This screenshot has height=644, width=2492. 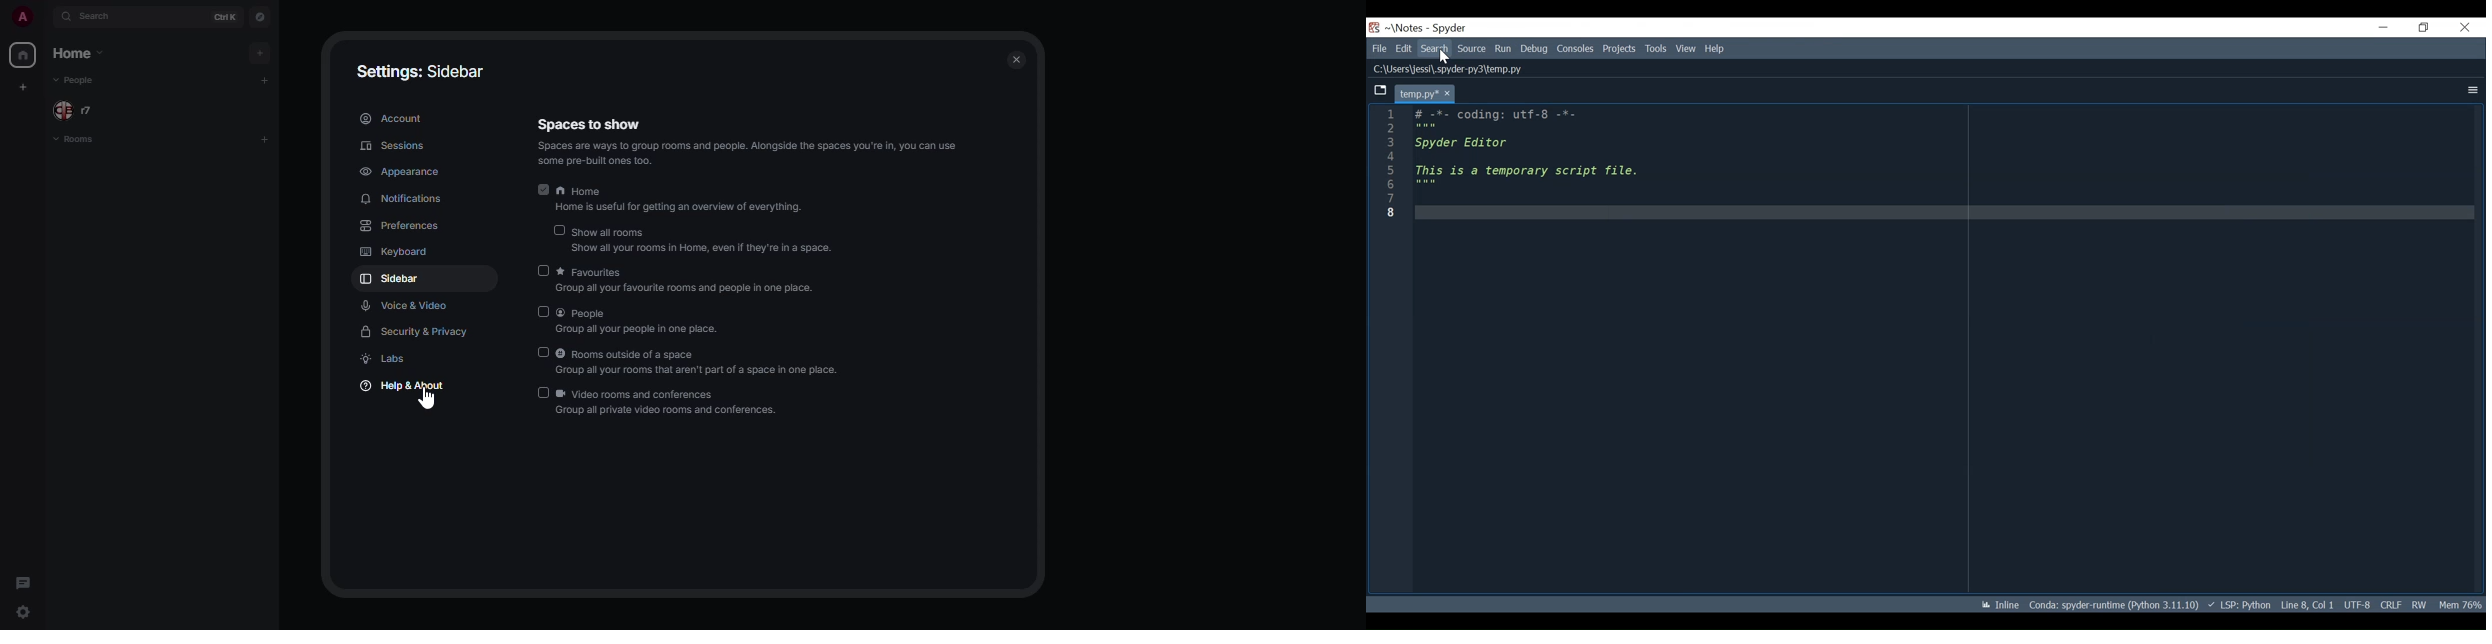 What do you see at coordinates (2422, 603) in the screenshot?
I see `File Permissions` at bounding box center [2422, 603].